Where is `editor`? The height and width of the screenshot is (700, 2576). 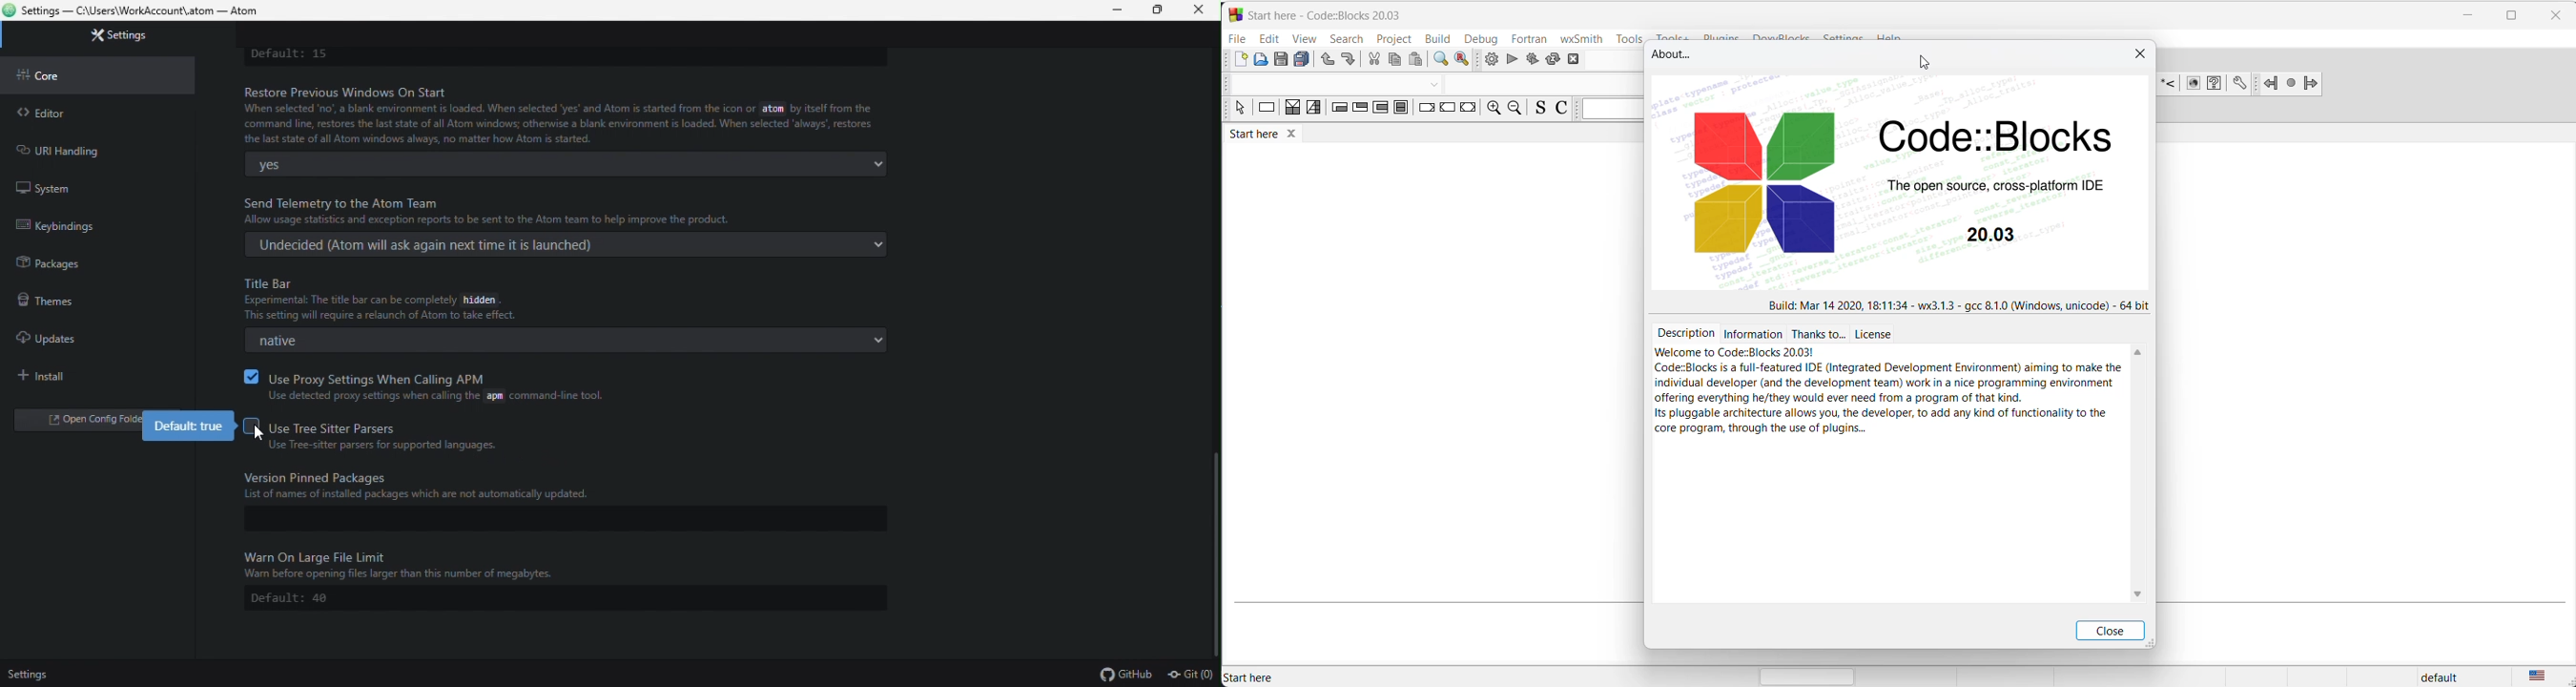 editor is located at coordinates (41, 113).